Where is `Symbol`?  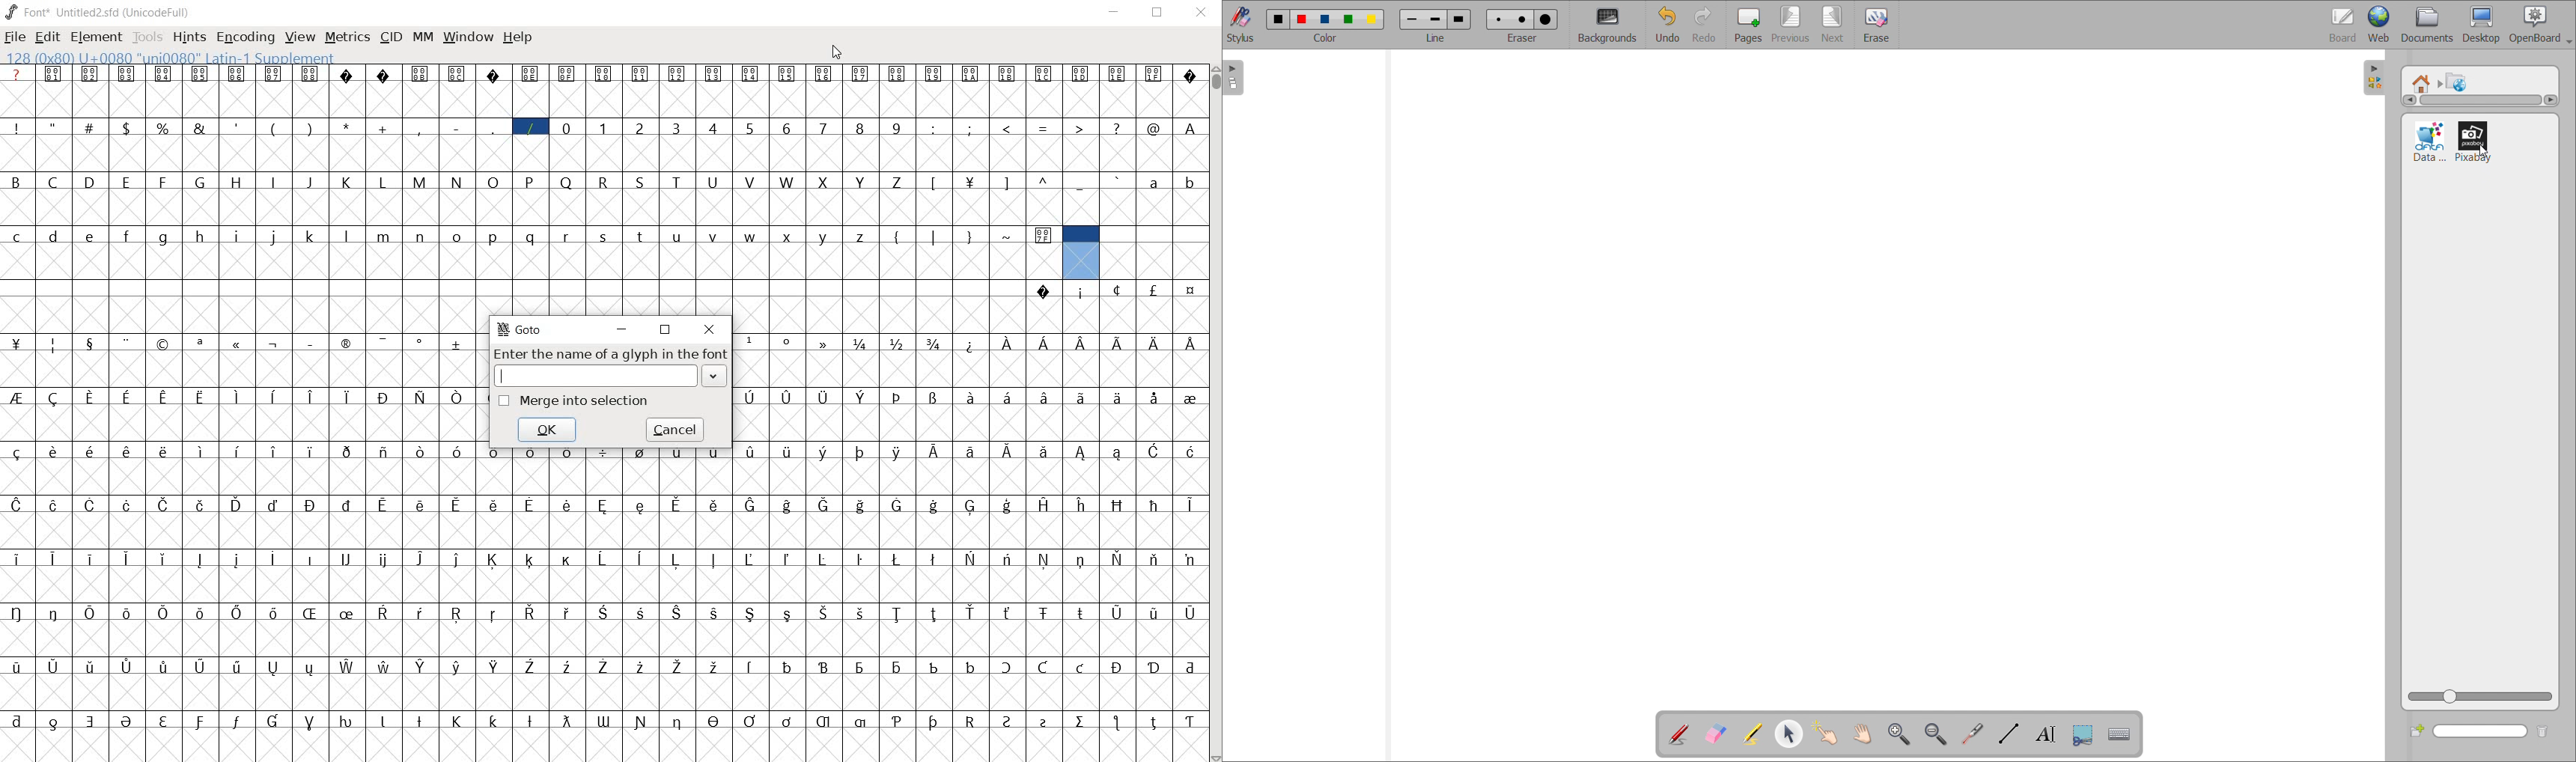 Symbol is located at coordinates (385, 505).